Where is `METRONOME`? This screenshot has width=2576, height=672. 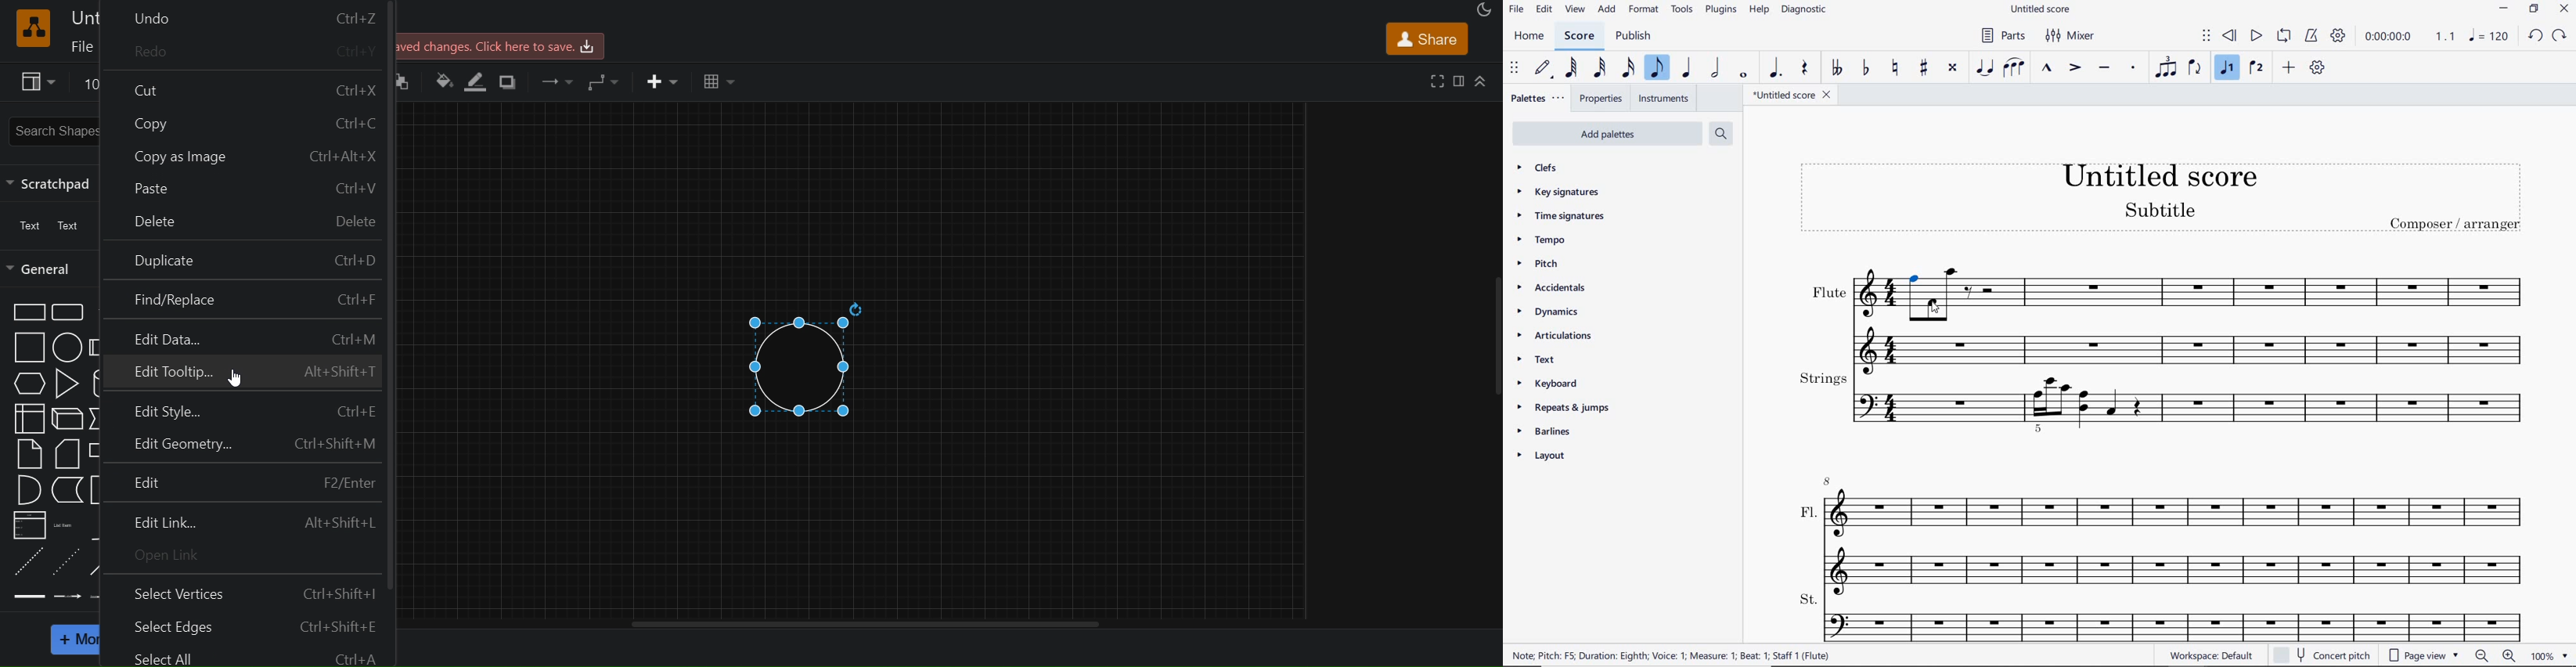
METRONOME is located at coordinates (2313, 35).